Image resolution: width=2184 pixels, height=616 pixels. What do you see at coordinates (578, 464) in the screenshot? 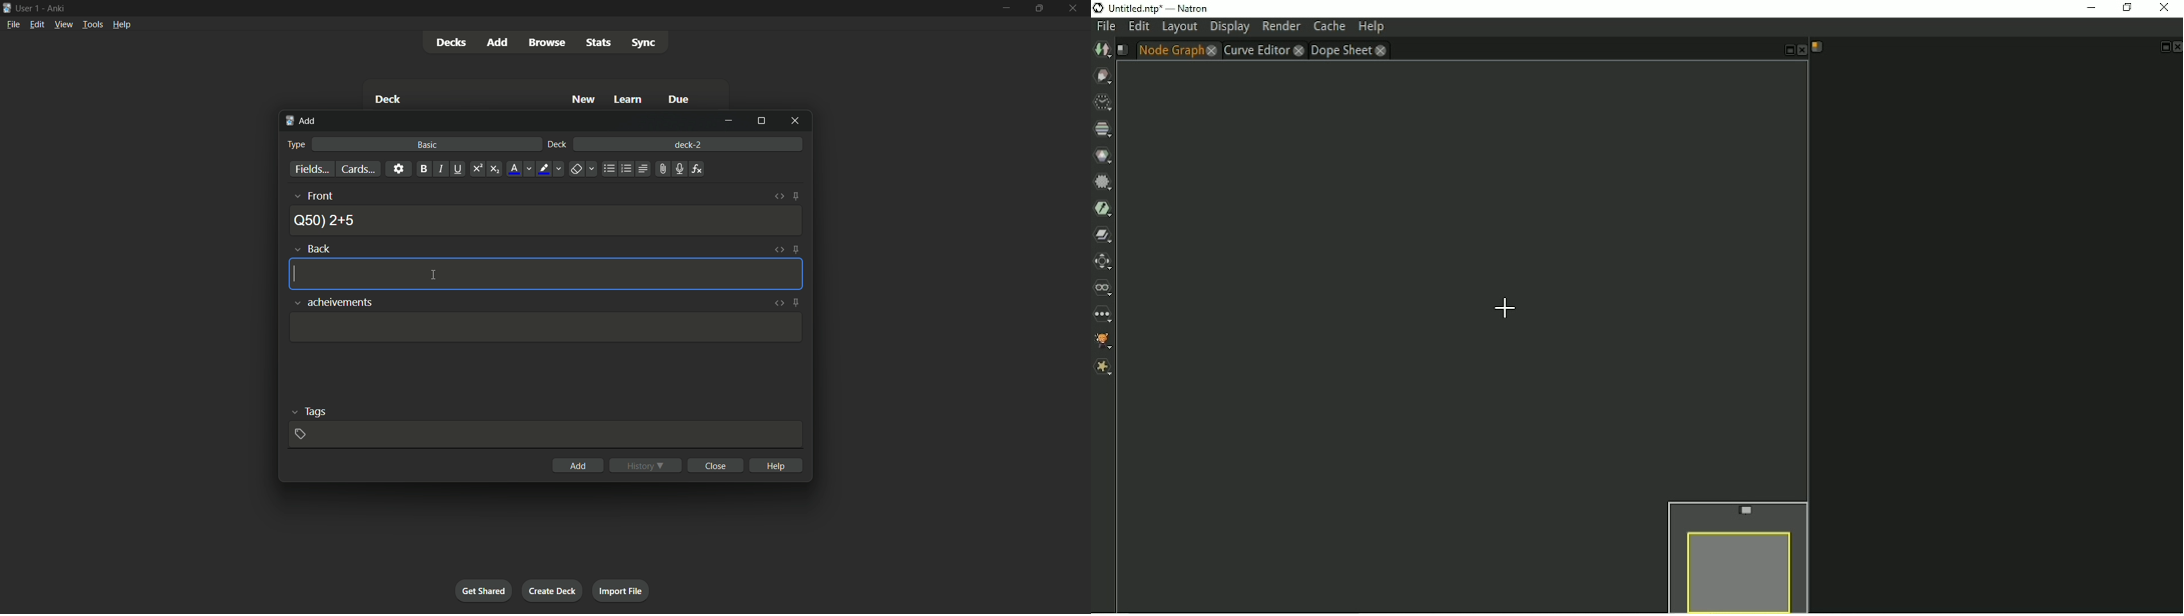
I see `add` at bounding box center [578, 464].